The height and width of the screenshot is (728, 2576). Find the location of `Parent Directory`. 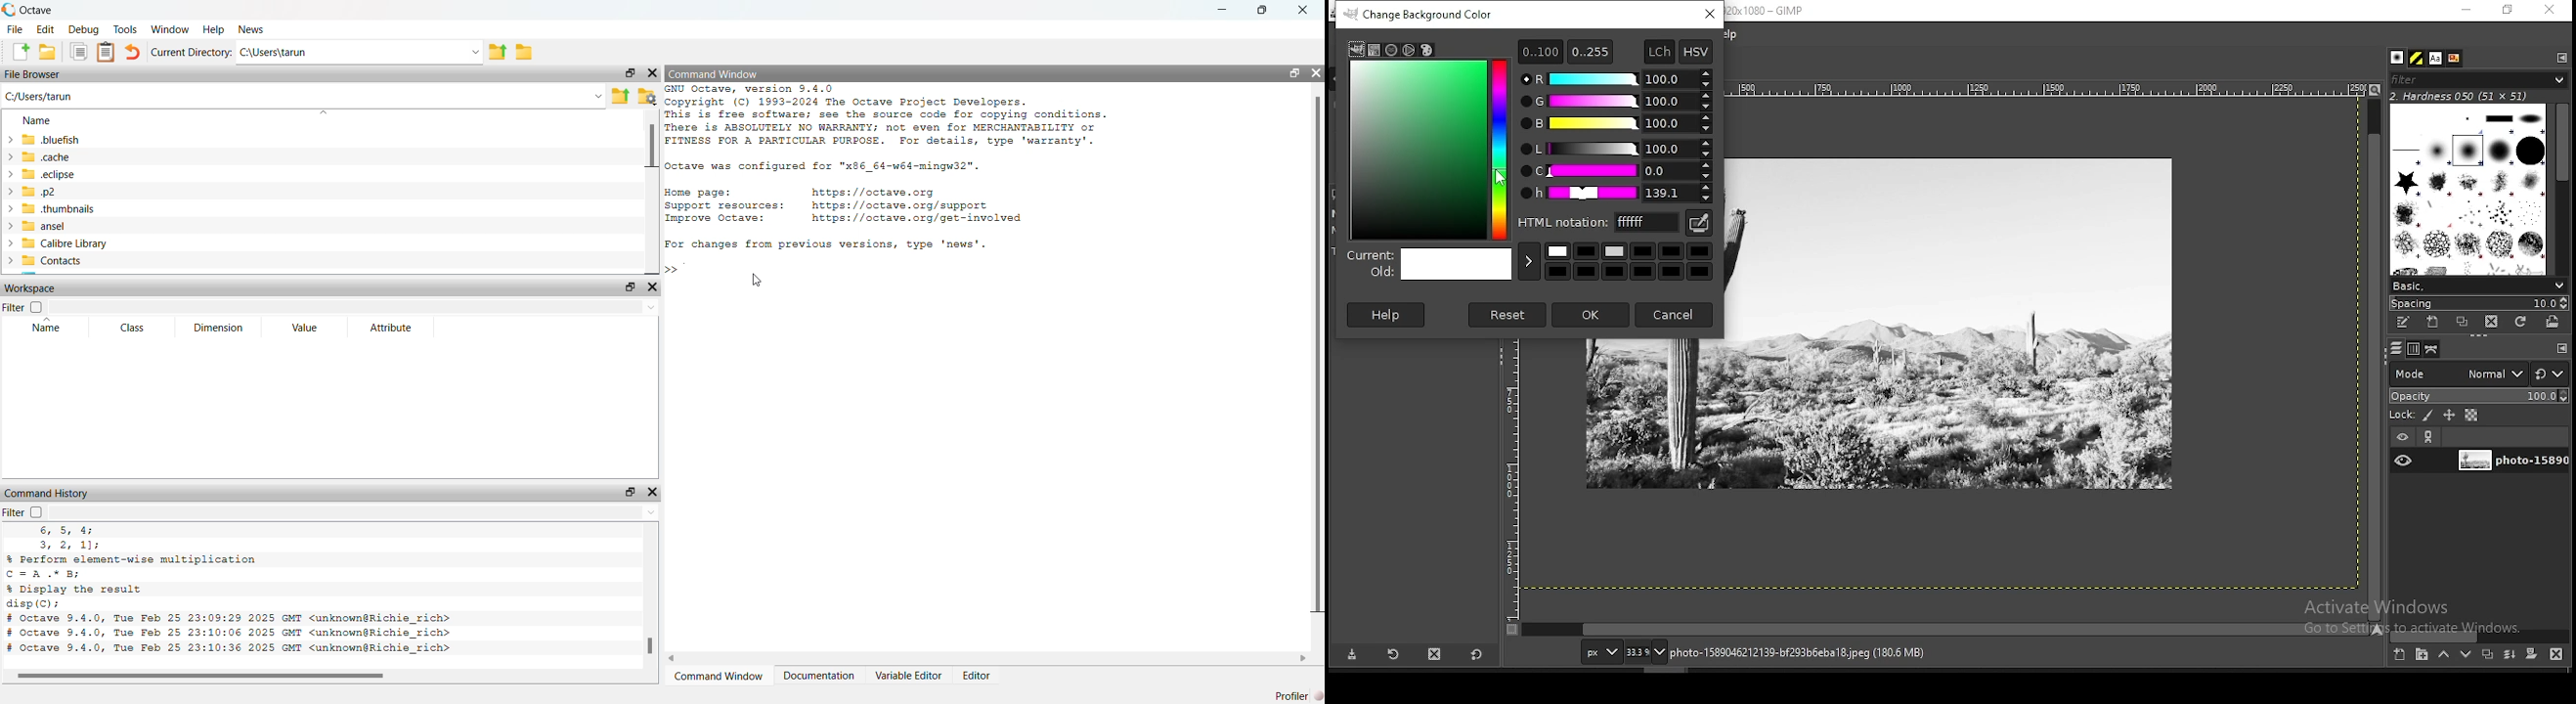

Parent Directory is located at coordinates (622, 97).